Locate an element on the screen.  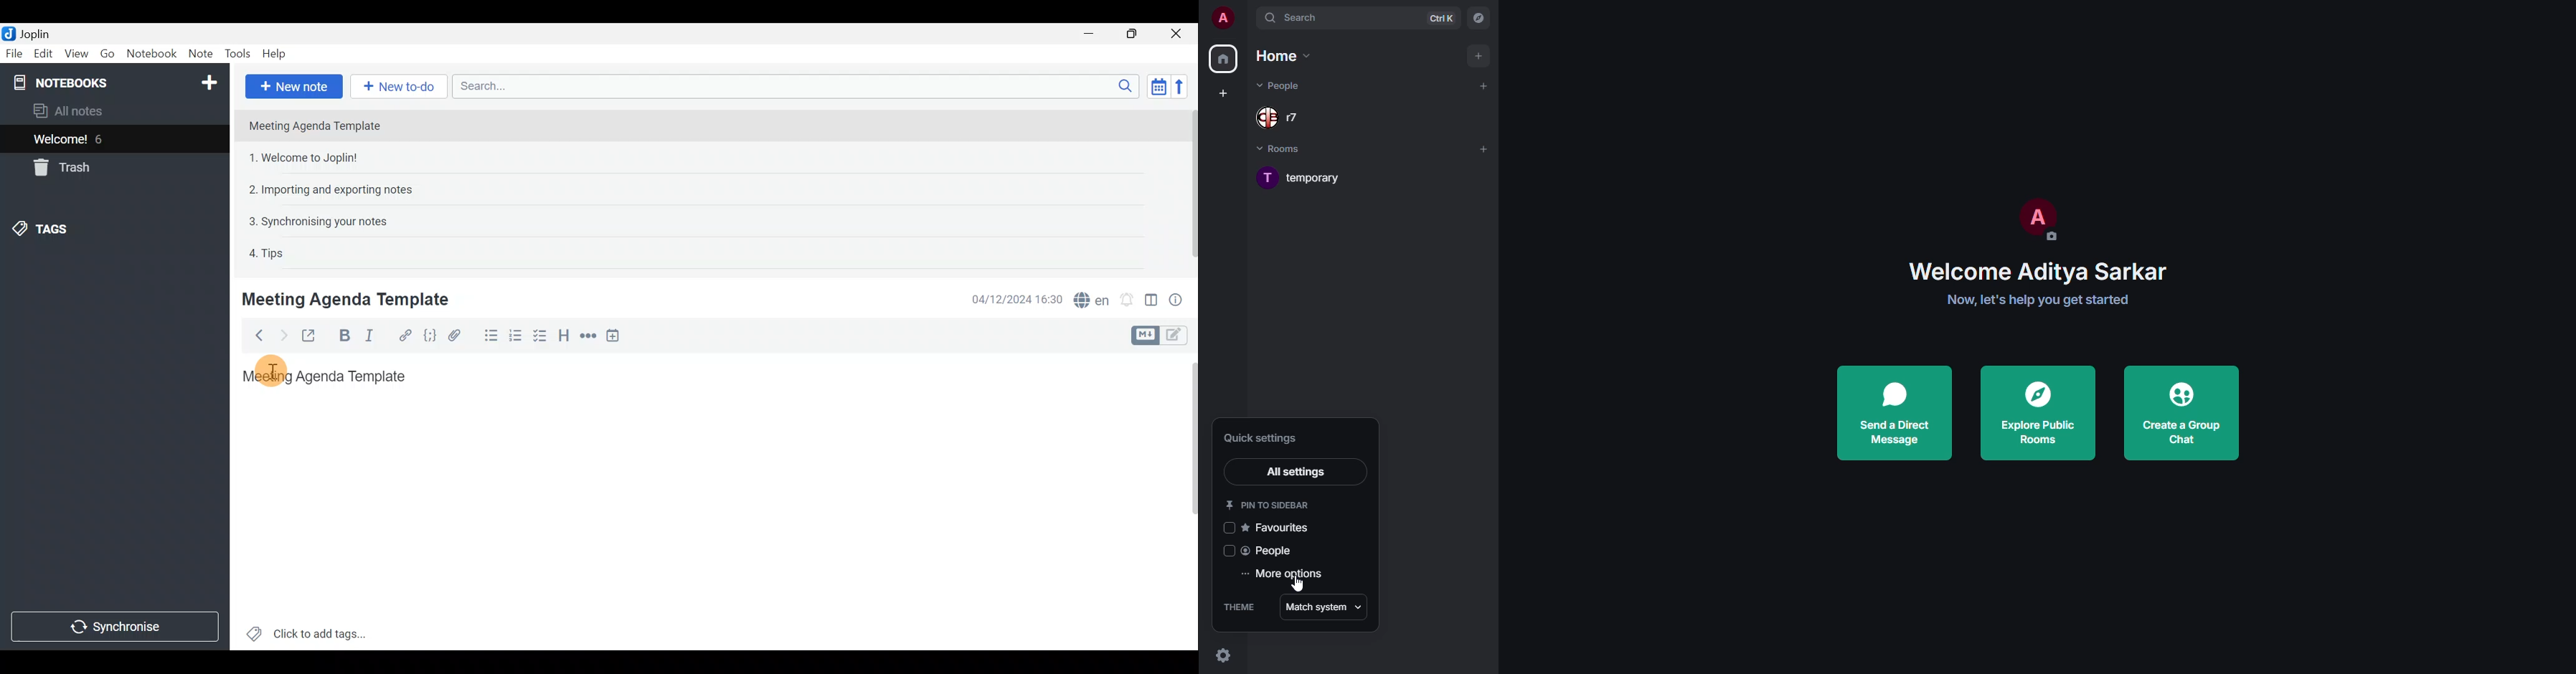
Heading is located at coordinates (563, 338).